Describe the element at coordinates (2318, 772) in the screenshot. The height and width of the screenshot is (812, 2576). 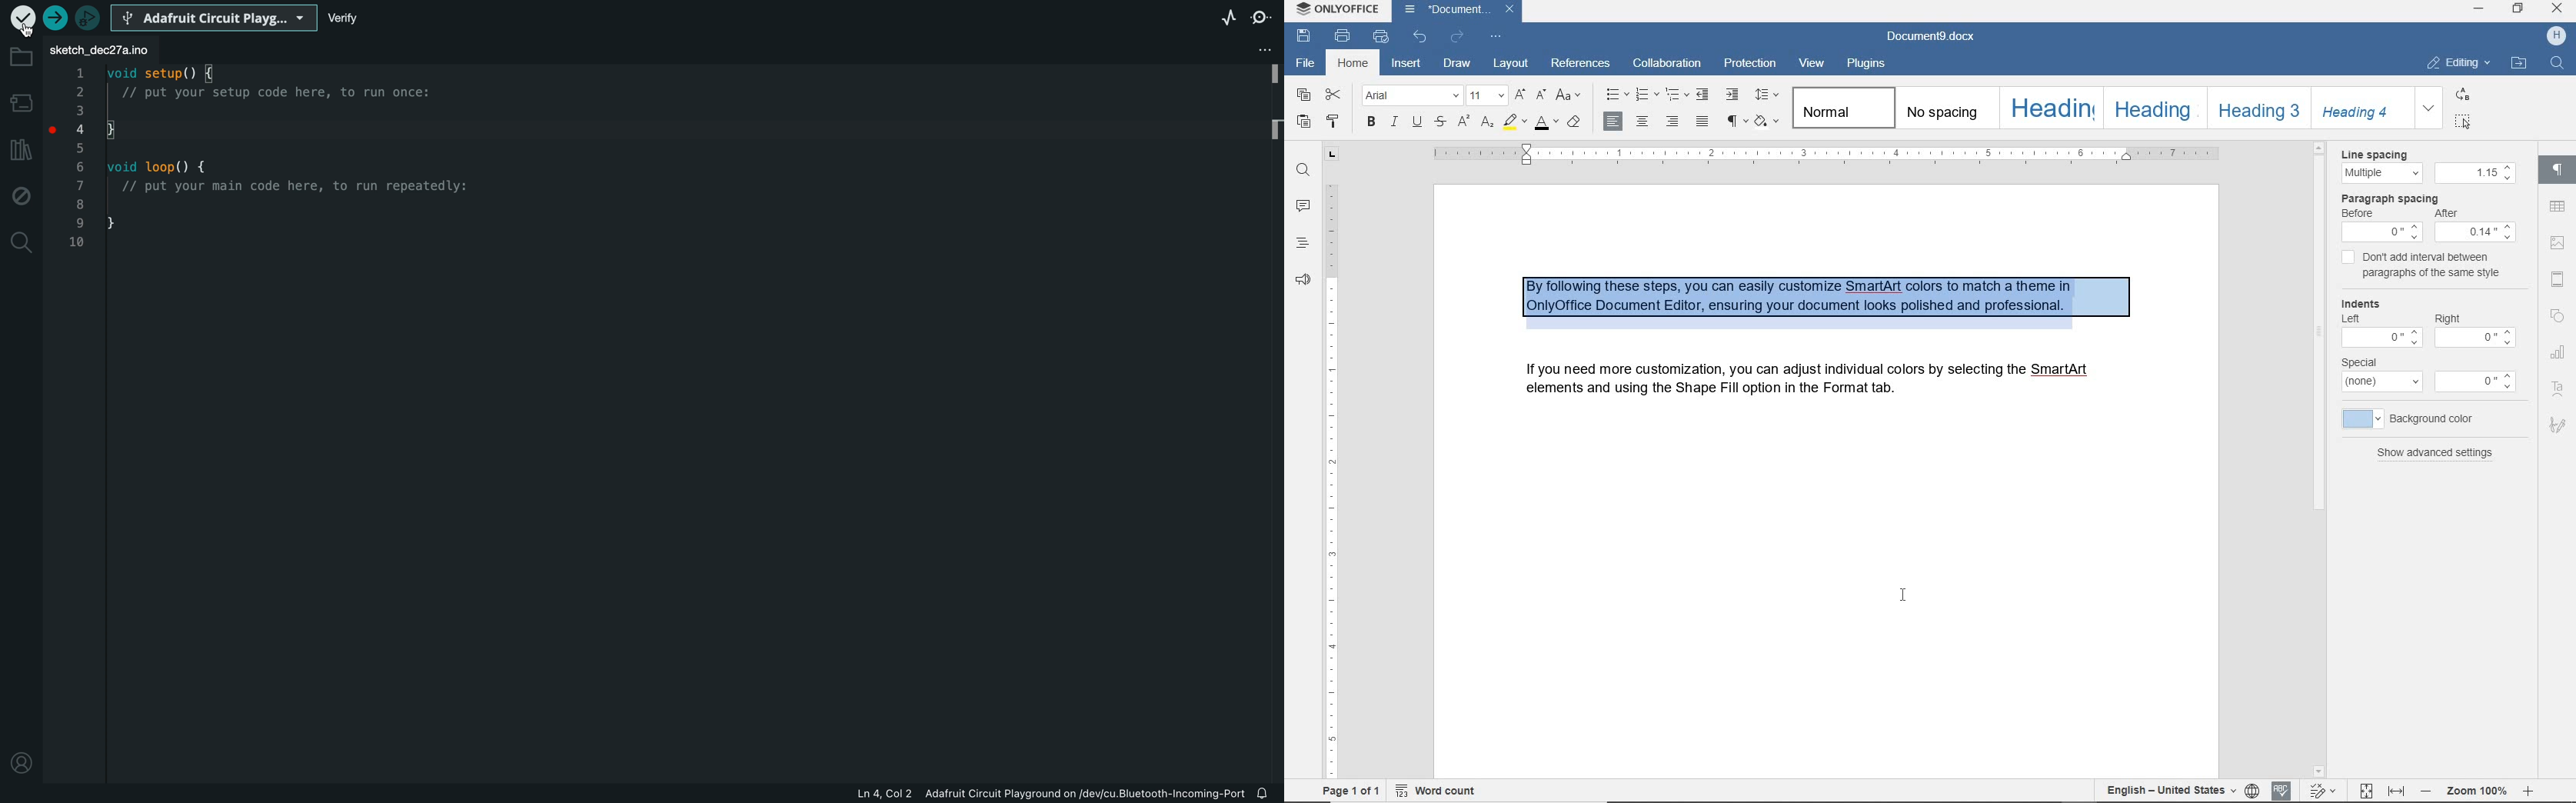
I see `scroll down` at that location.